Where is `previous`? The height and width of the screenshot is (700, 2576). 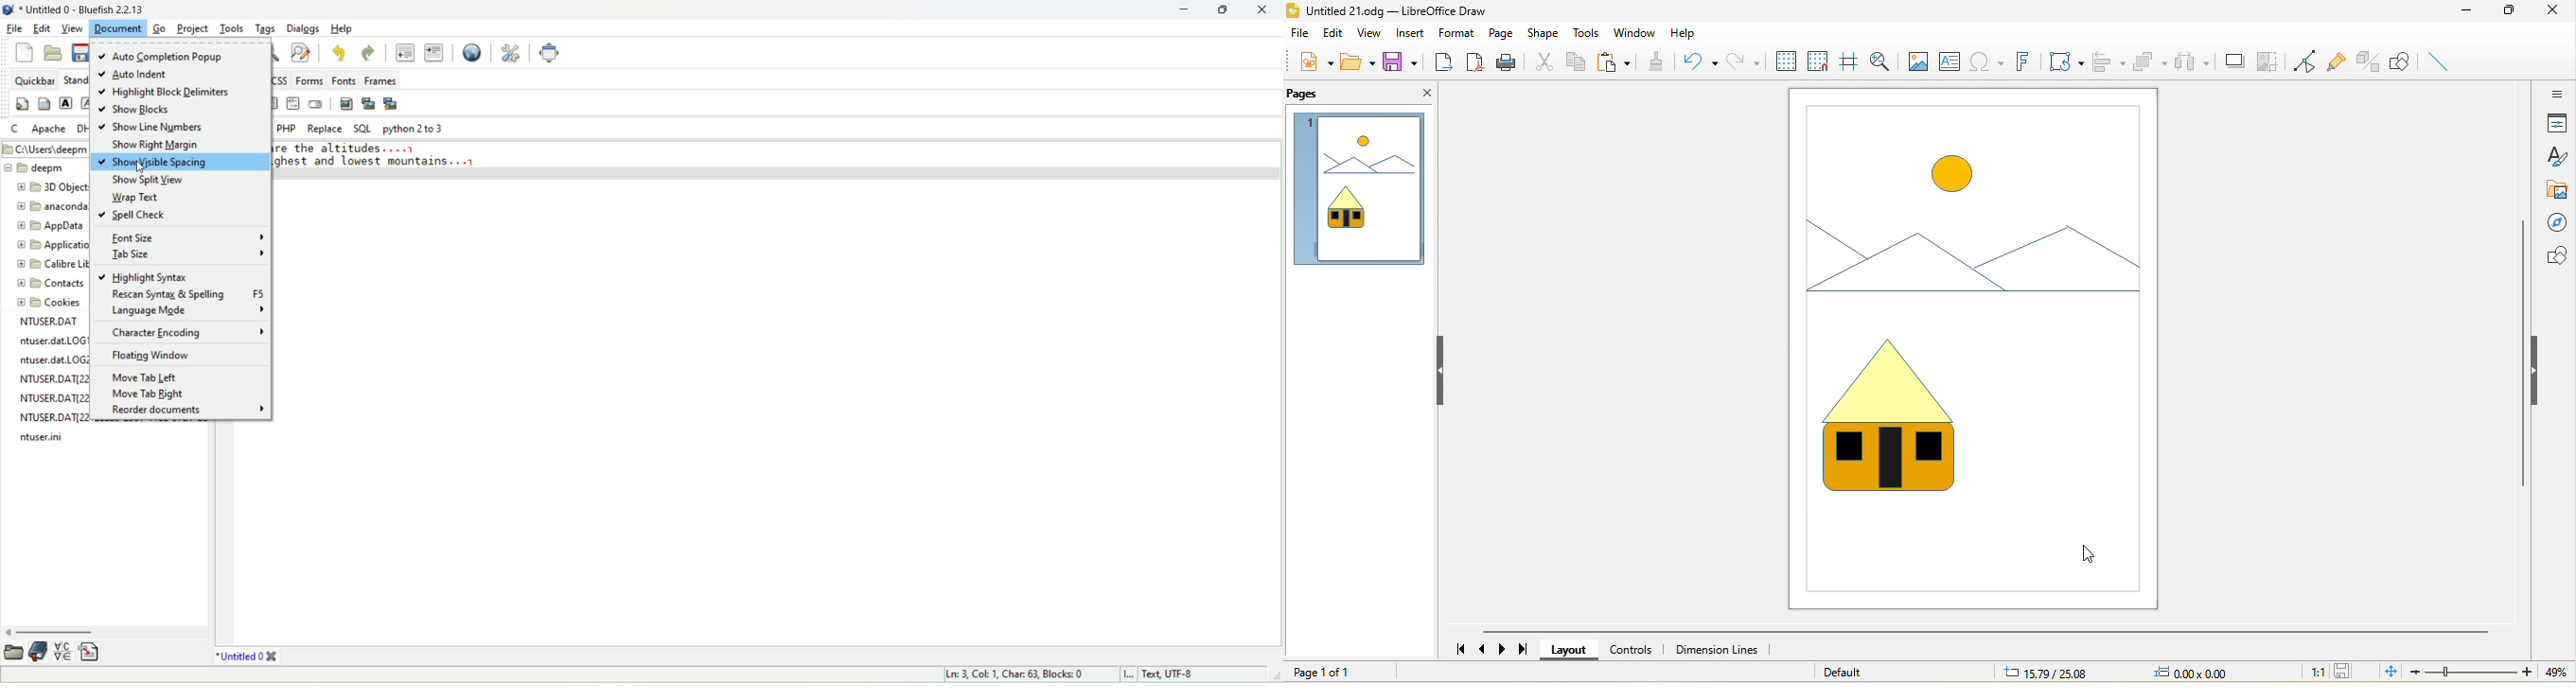 previous is located at coordinates (1485, 649).